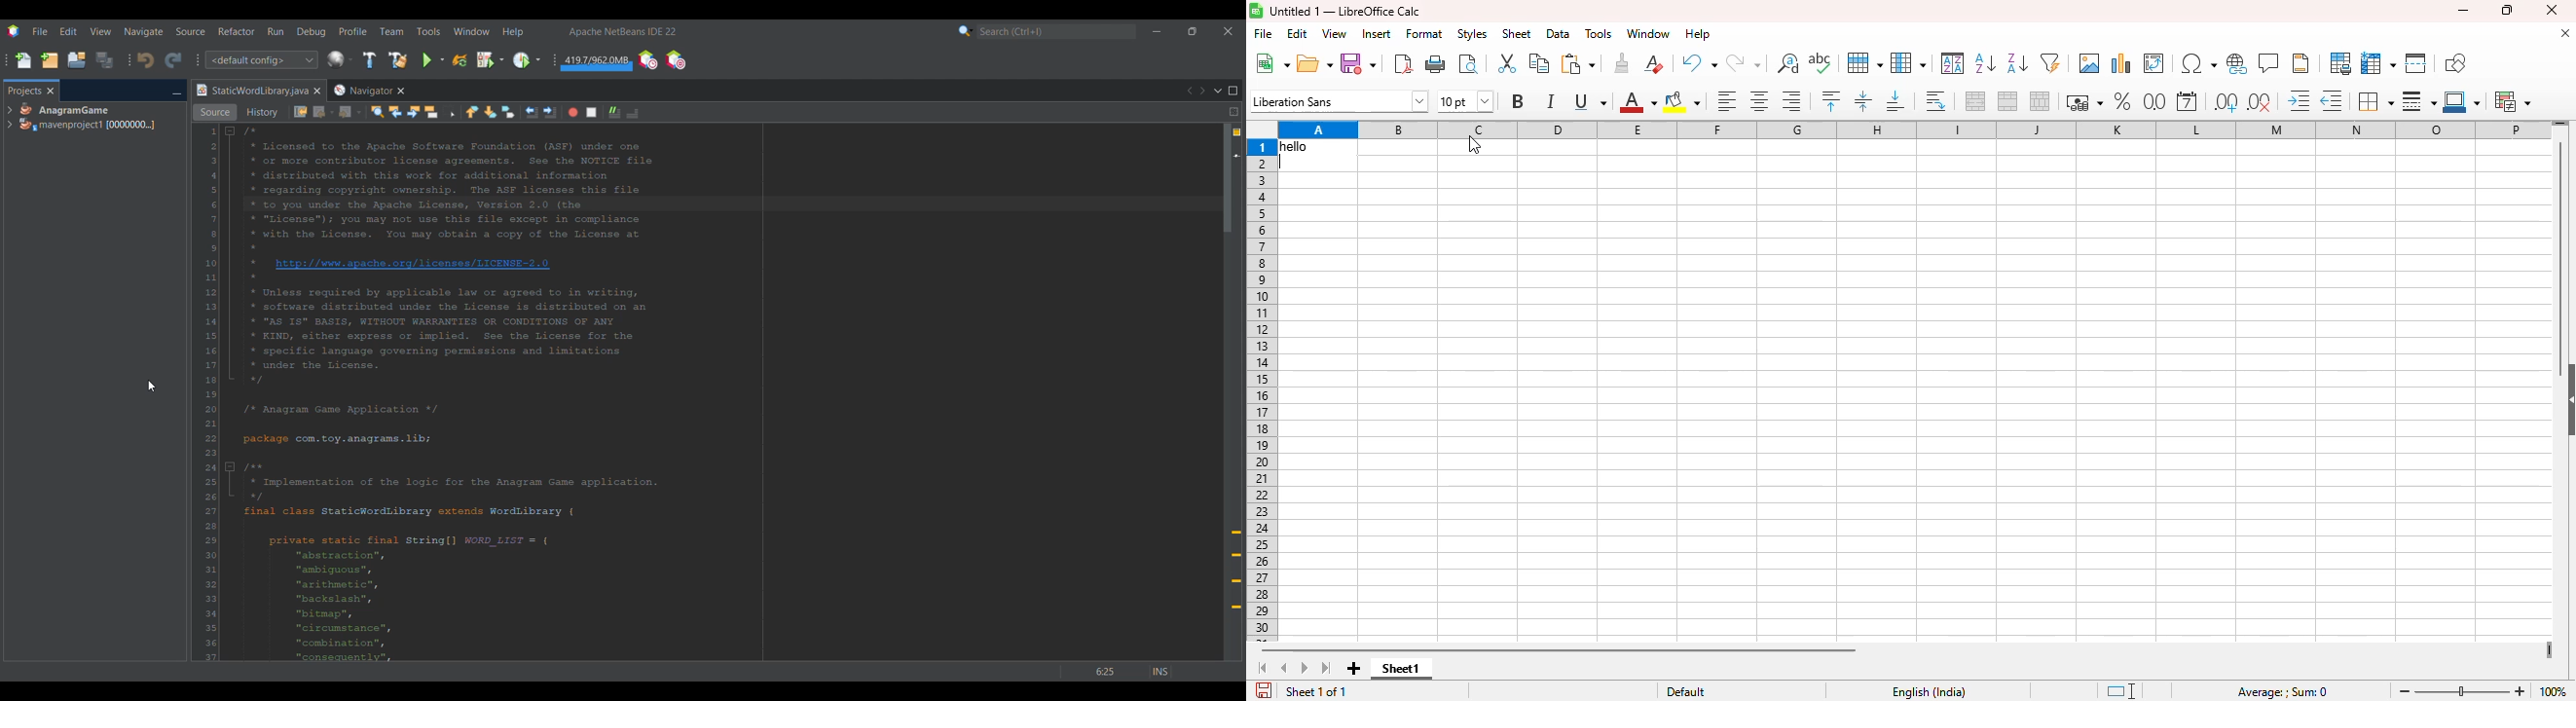 This screenshot has height=728, width=2576. What do you see at coordinates (1517, 100) in the screenshot?
I see `bold` at bounding box center [1517, 100].